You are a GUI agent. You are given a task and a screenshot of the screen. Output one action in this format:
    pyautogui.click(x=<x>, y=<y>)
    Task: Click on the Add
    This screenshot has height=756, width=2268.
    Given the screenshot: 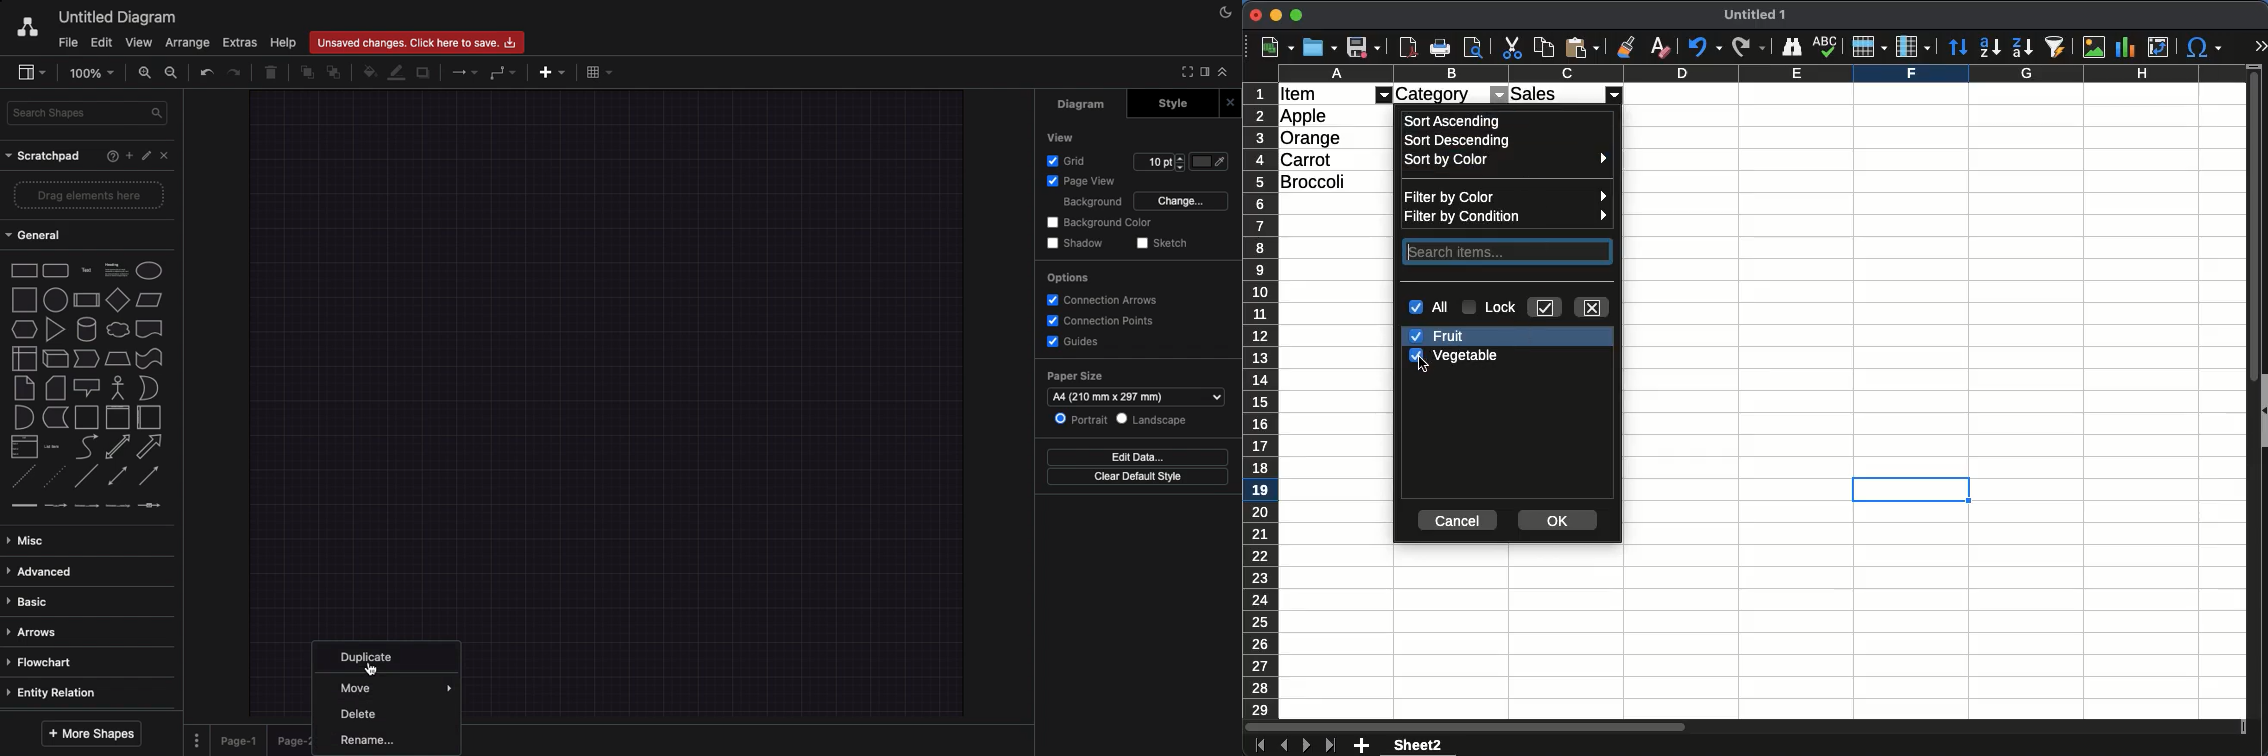 What is the action you would take?
    pyautogui.click(x=548, y=72)
    